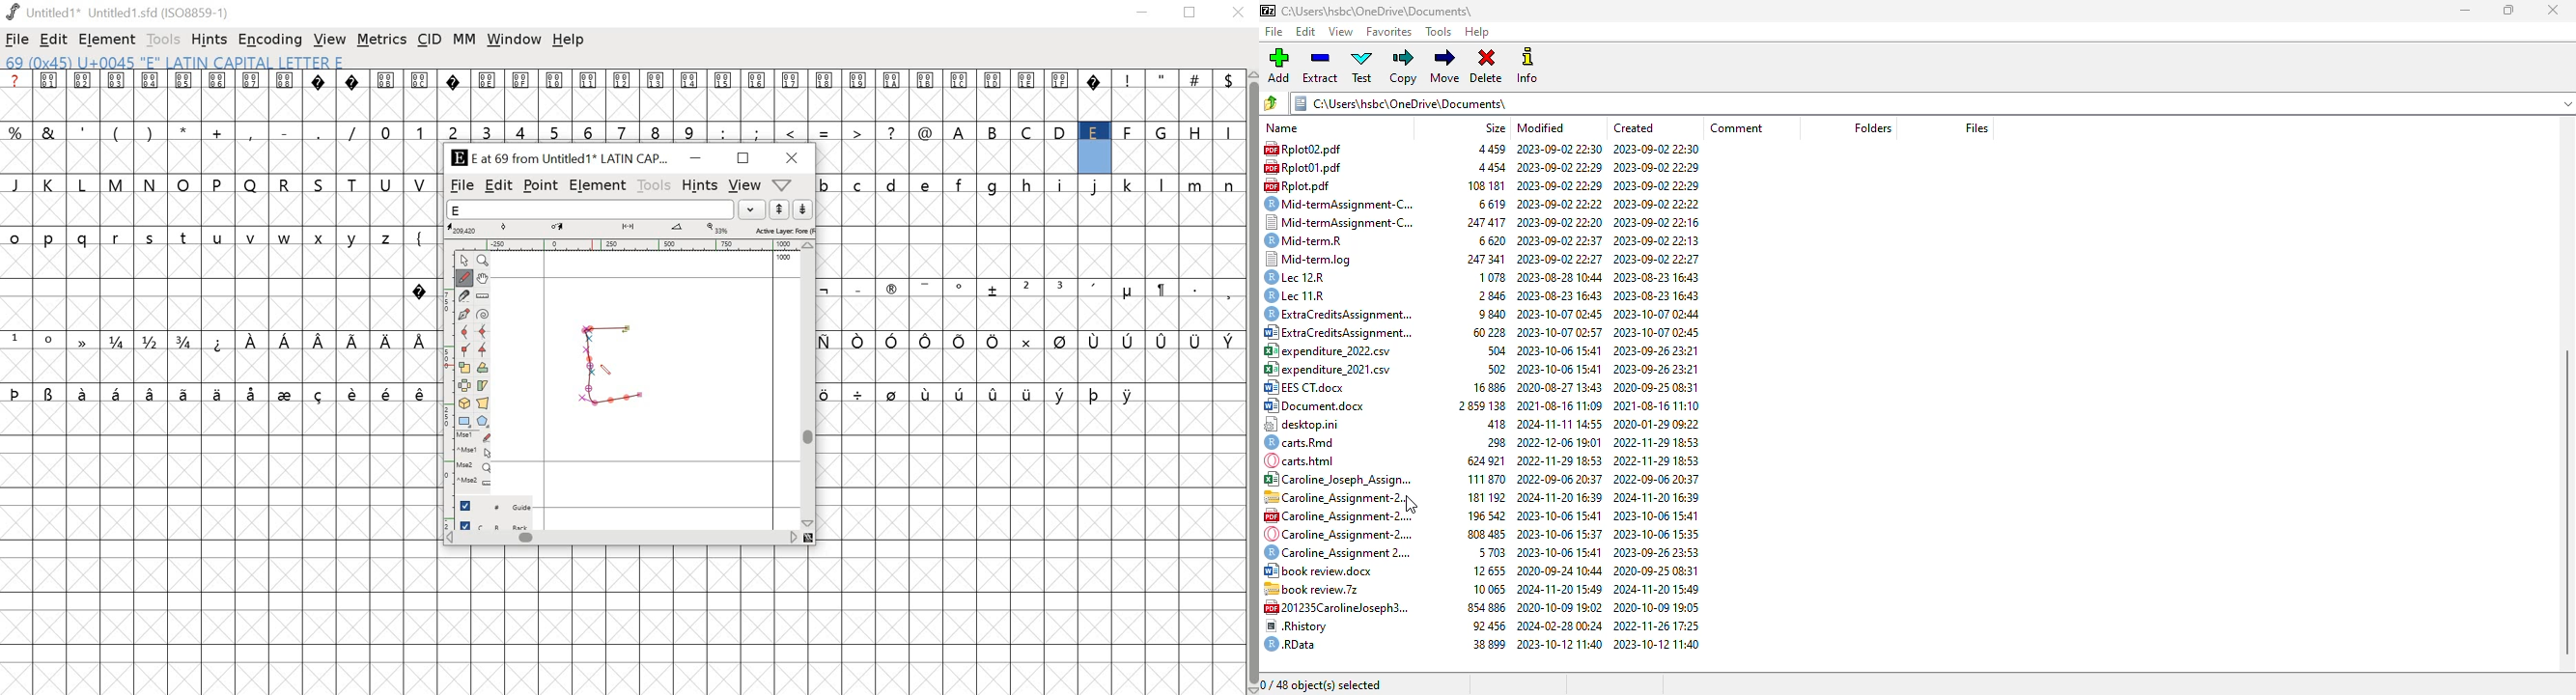  I want to click on 2002.08.73 1643, so click(1660, 277).